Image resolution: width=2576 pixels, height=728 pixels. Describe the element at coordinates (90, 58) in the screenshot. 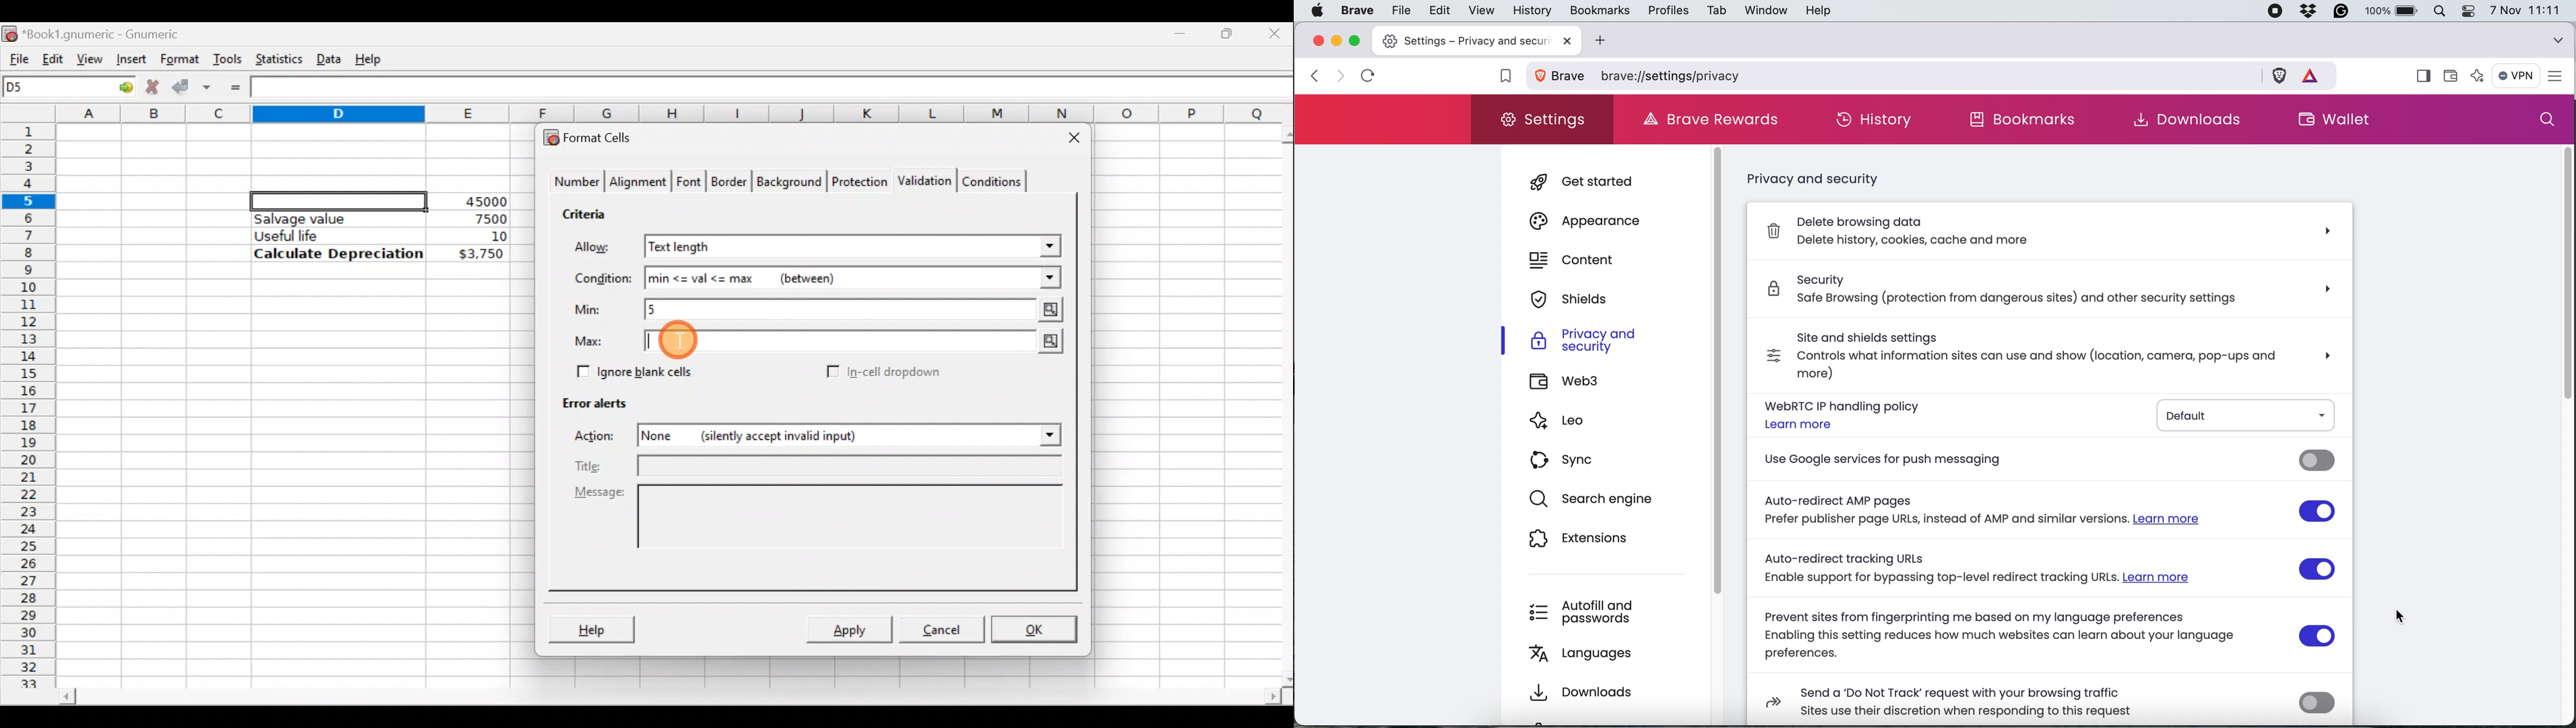

I see `View` at that location.